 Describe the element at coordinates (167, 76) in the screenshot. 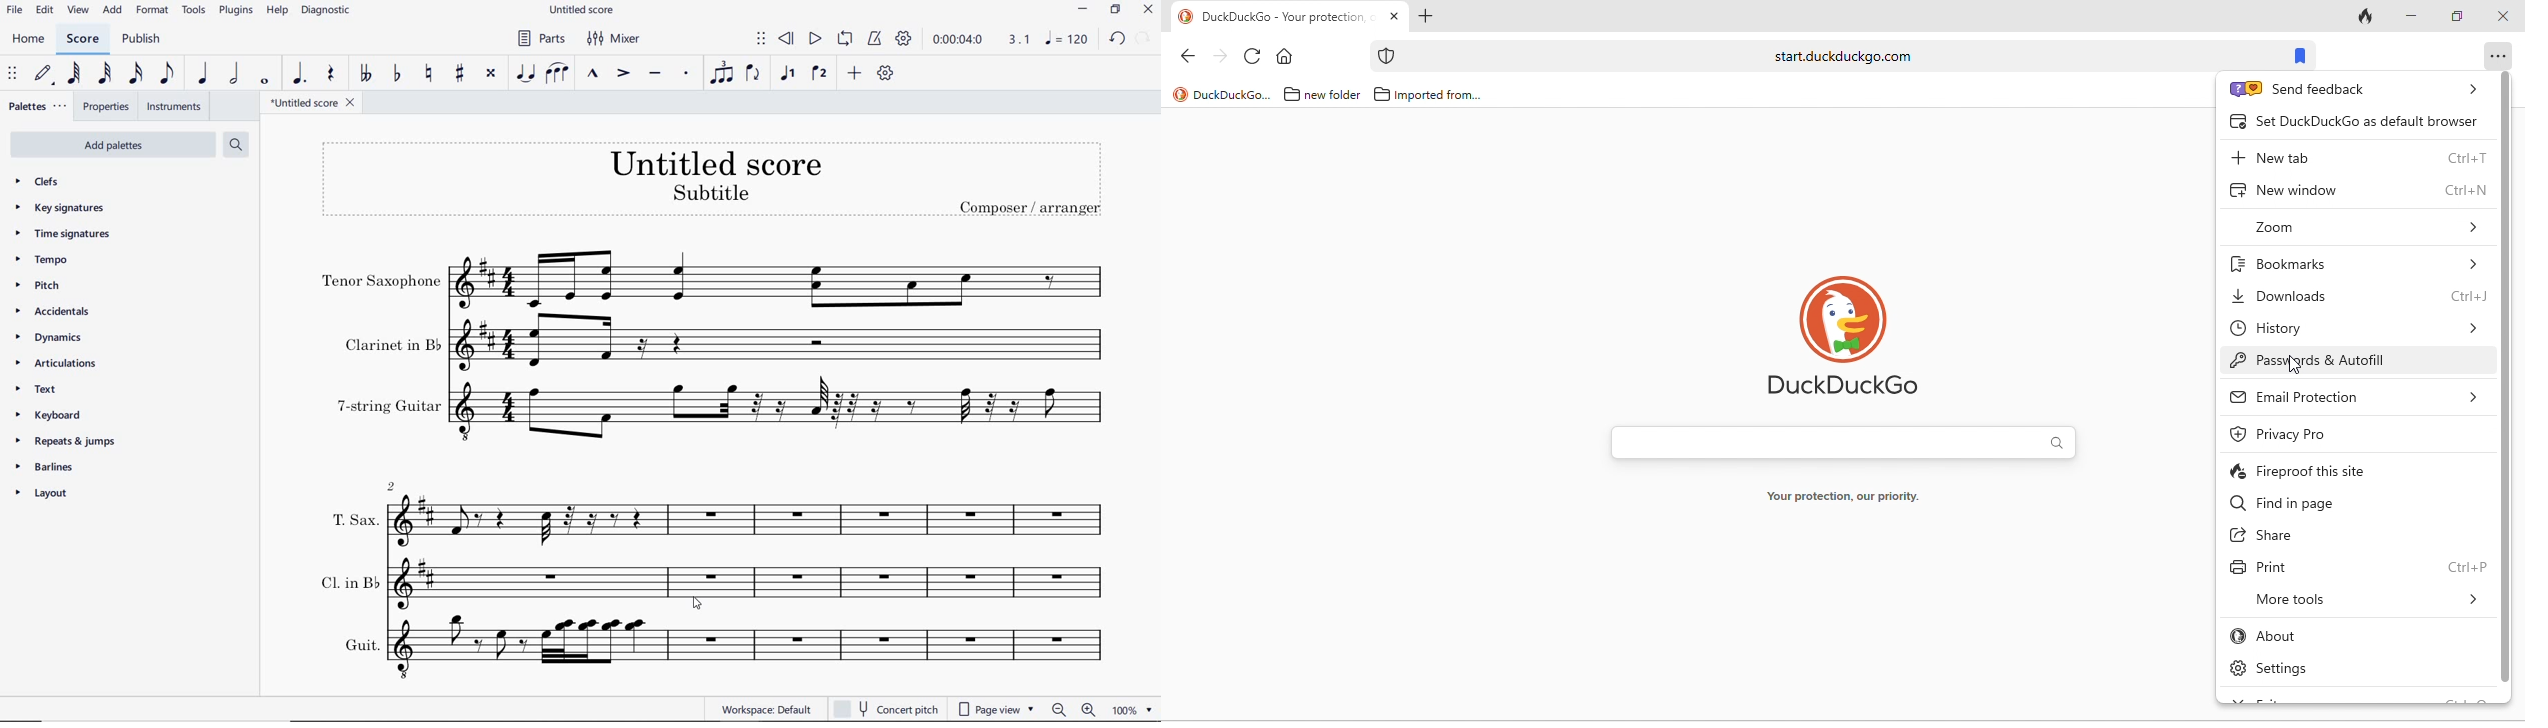

I see `EIGHTH NOTE` at that location.